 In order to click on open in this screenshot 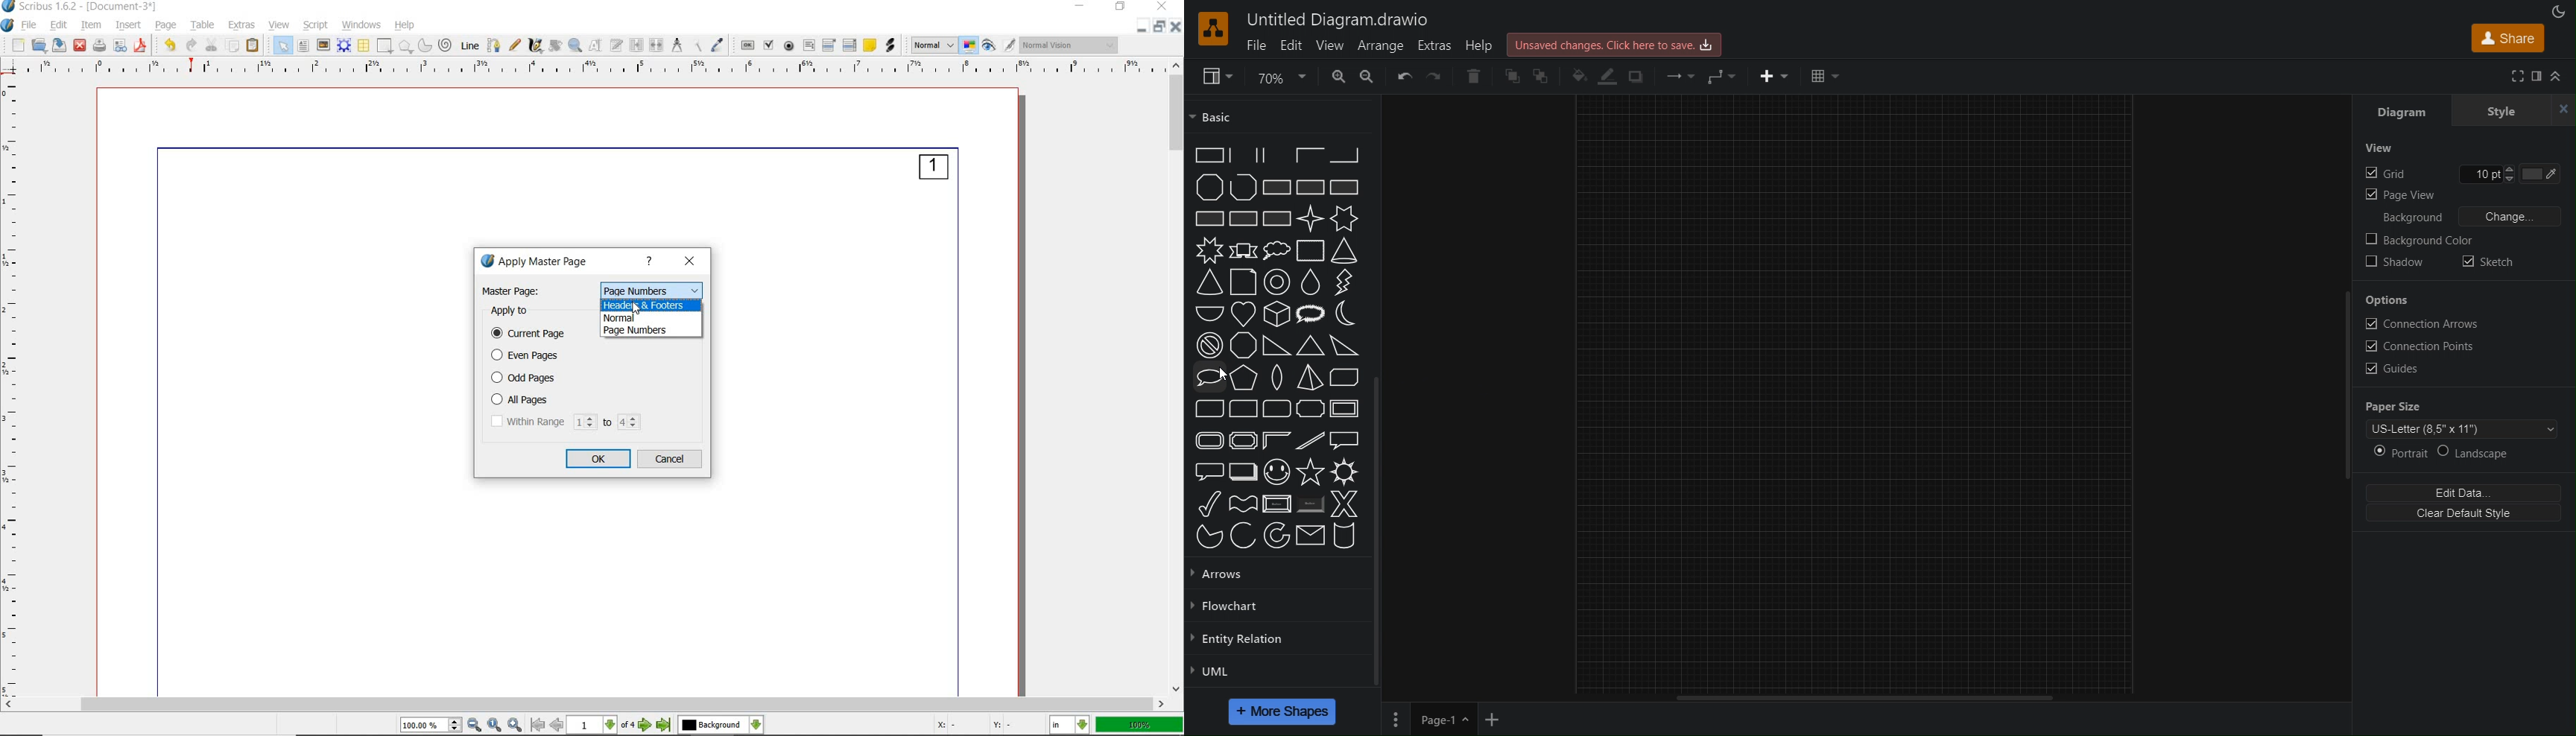, I will do `click(39, 44)`.